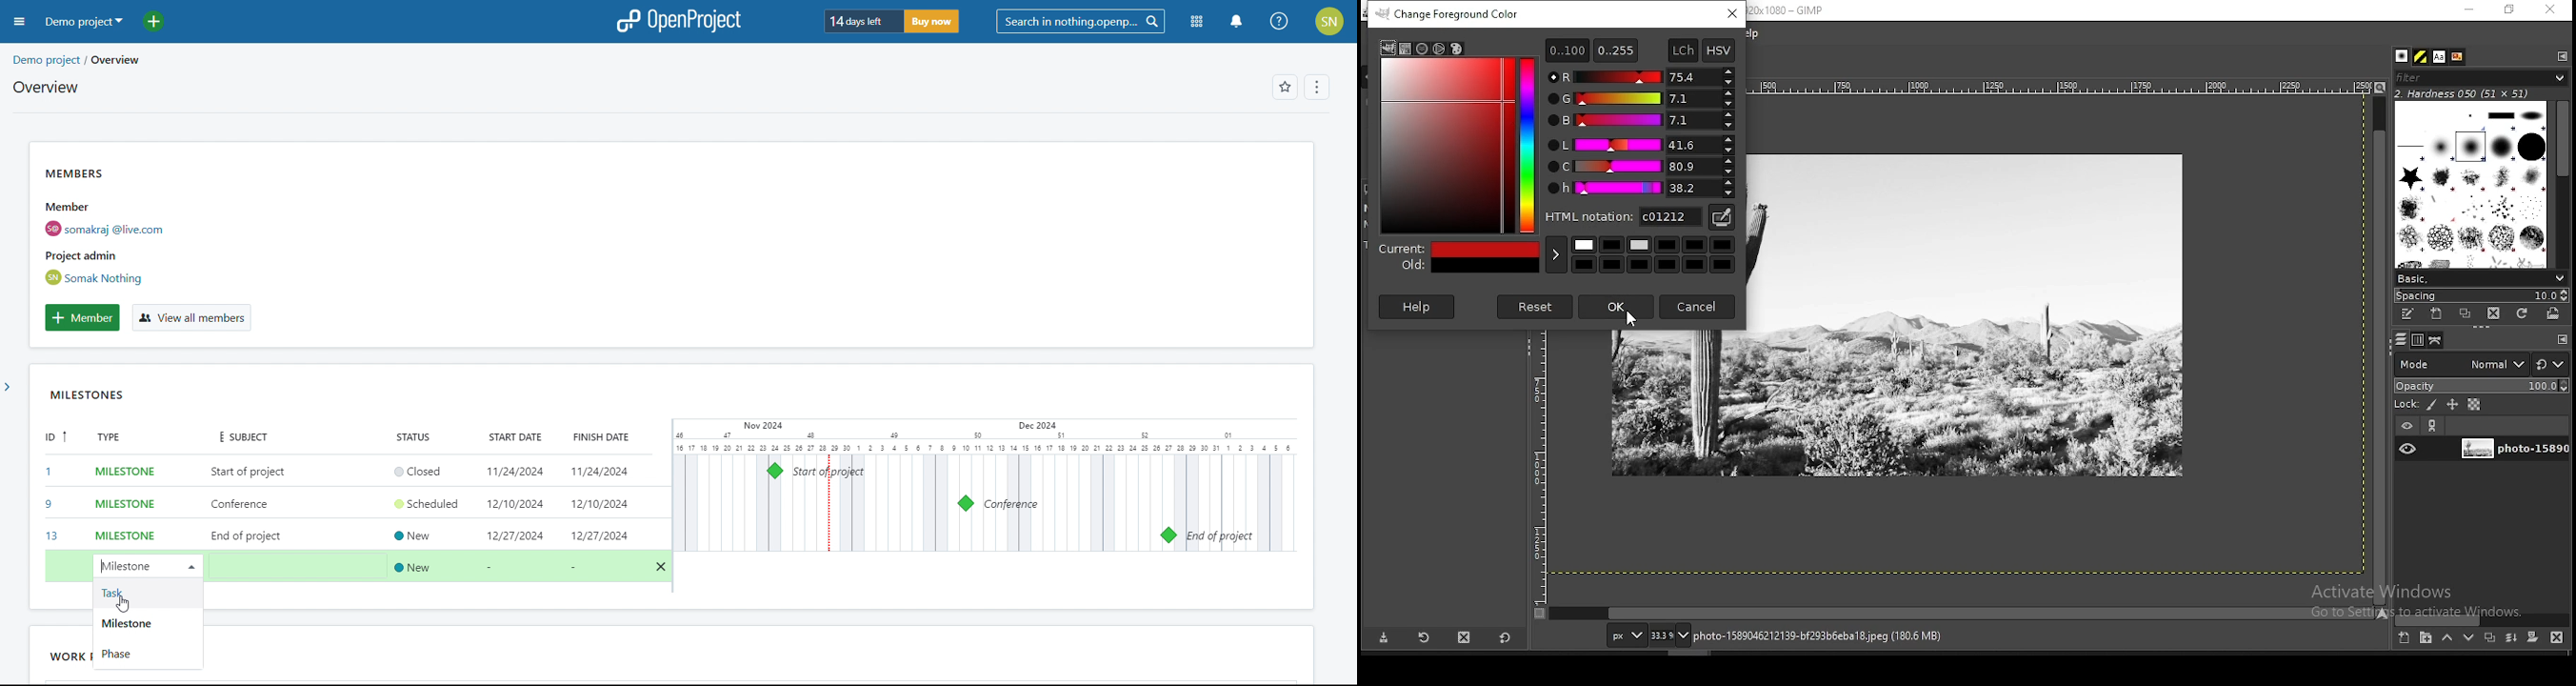  Describe the element at coordinates (1555, 255) in the screenshot. I see `add current color to color history` at that location.